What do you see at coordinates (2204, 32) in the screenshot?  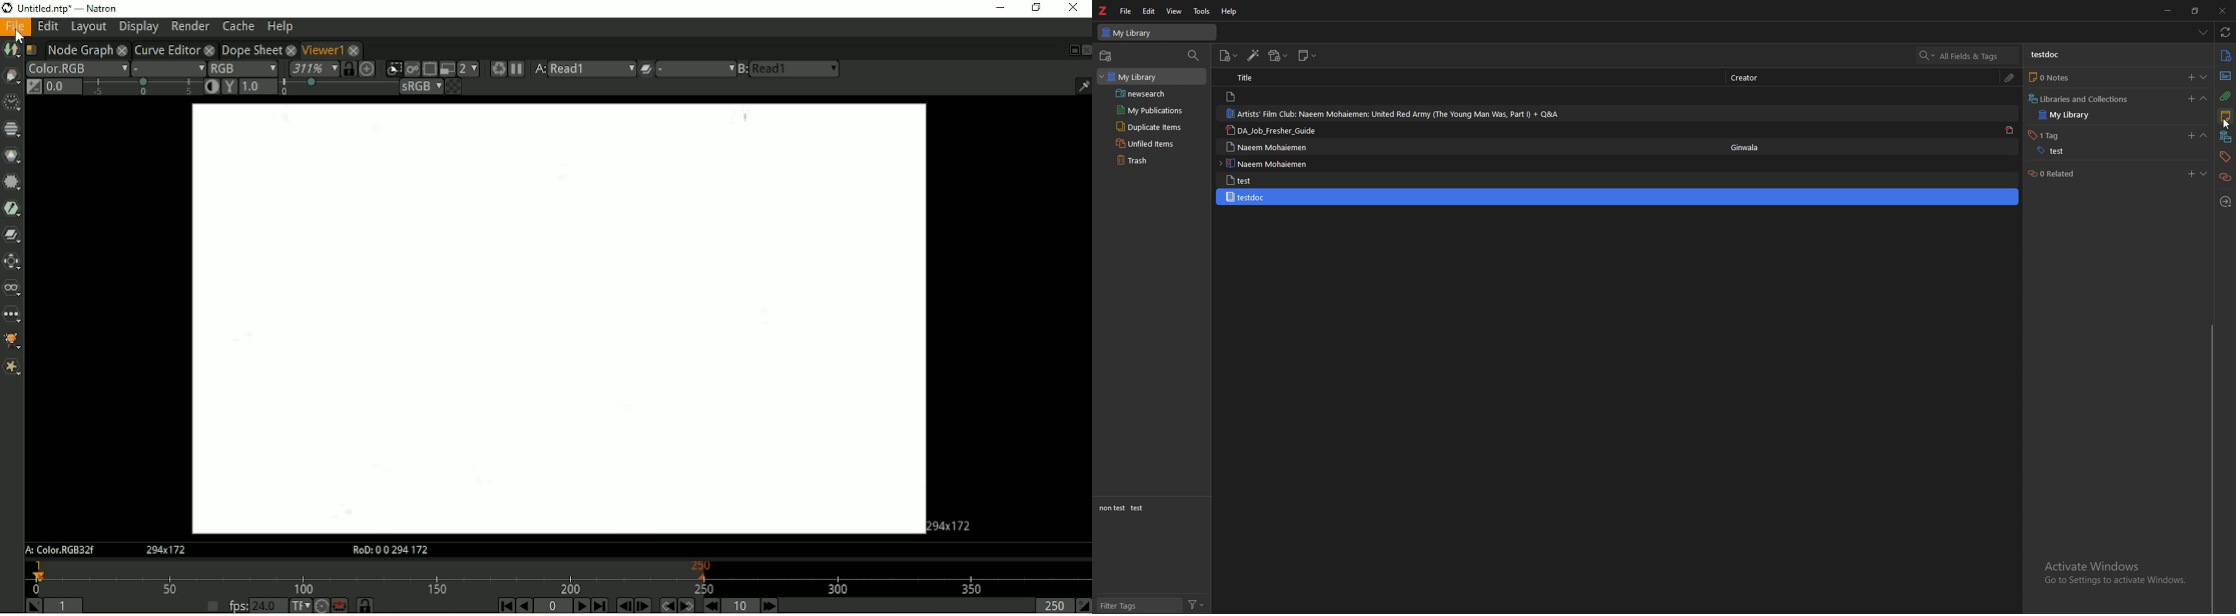 I see `list all tabs` at bounding box center [2204, 32].